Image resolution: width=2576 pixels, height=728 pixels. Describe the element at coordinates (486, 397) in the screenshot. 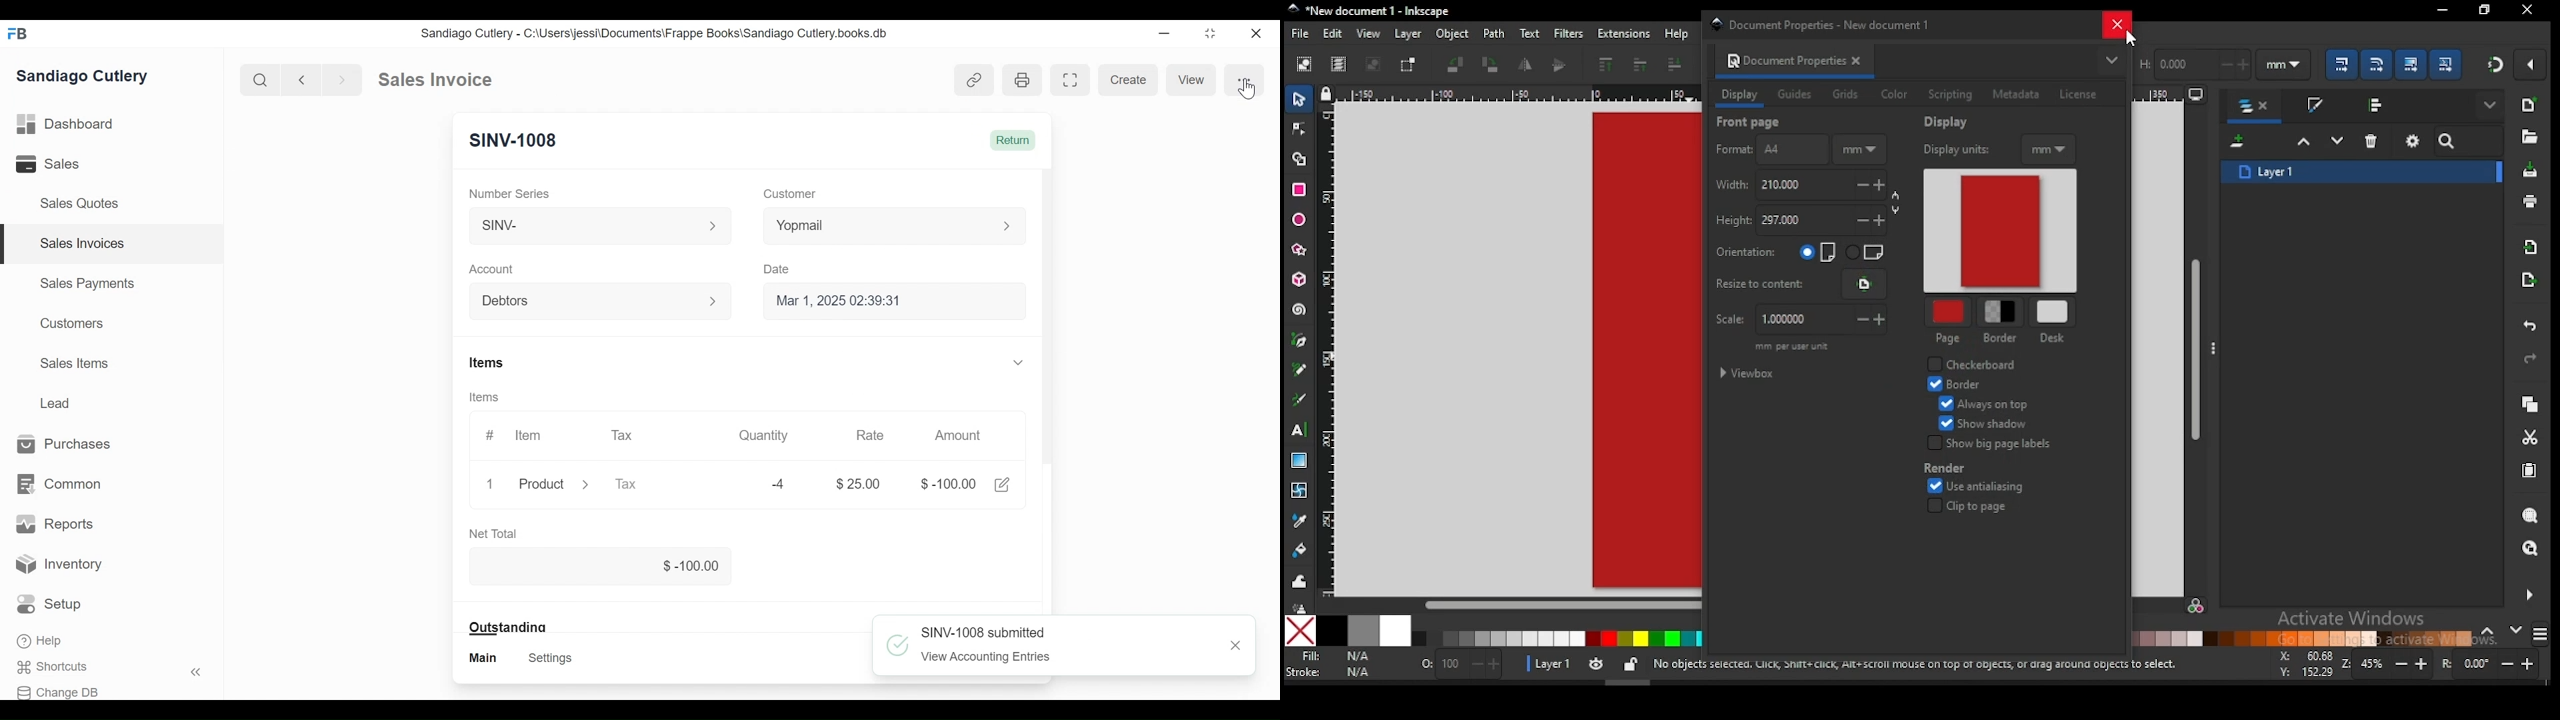

I see `Items` at that location.